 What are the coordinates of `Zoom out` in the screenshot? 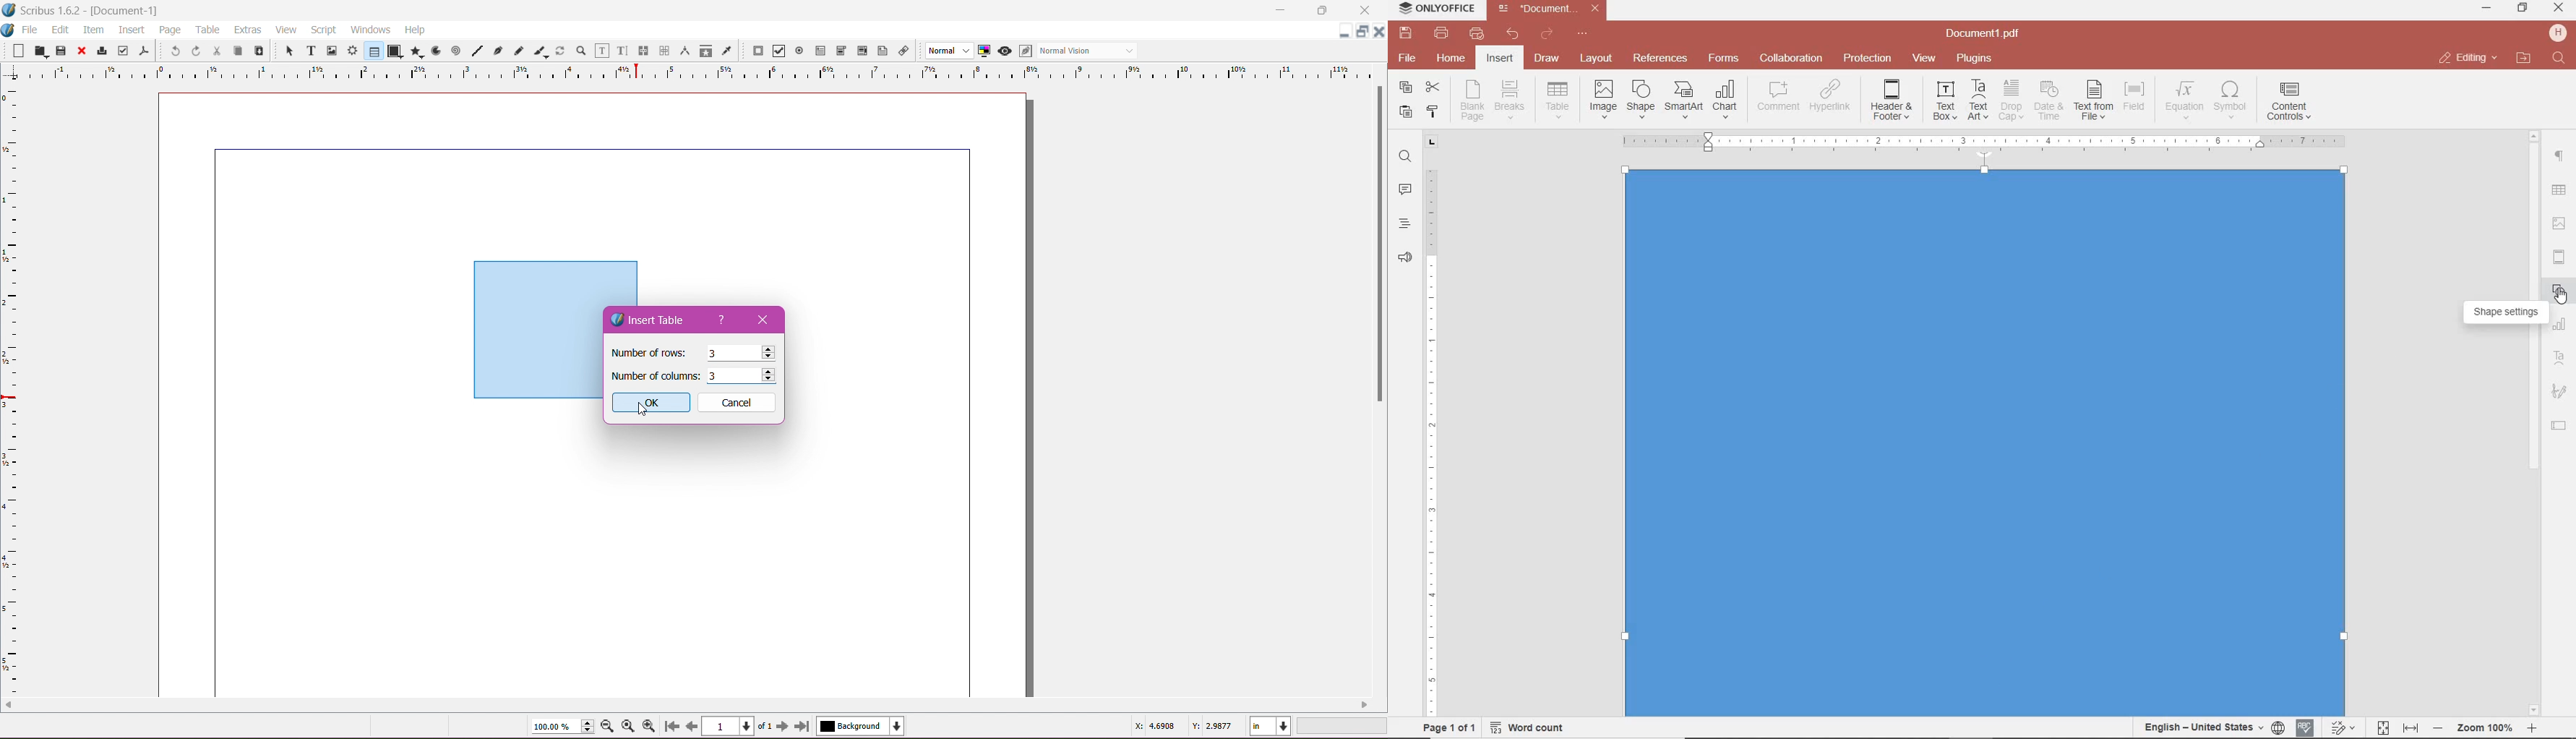 It's located at (610, 725).